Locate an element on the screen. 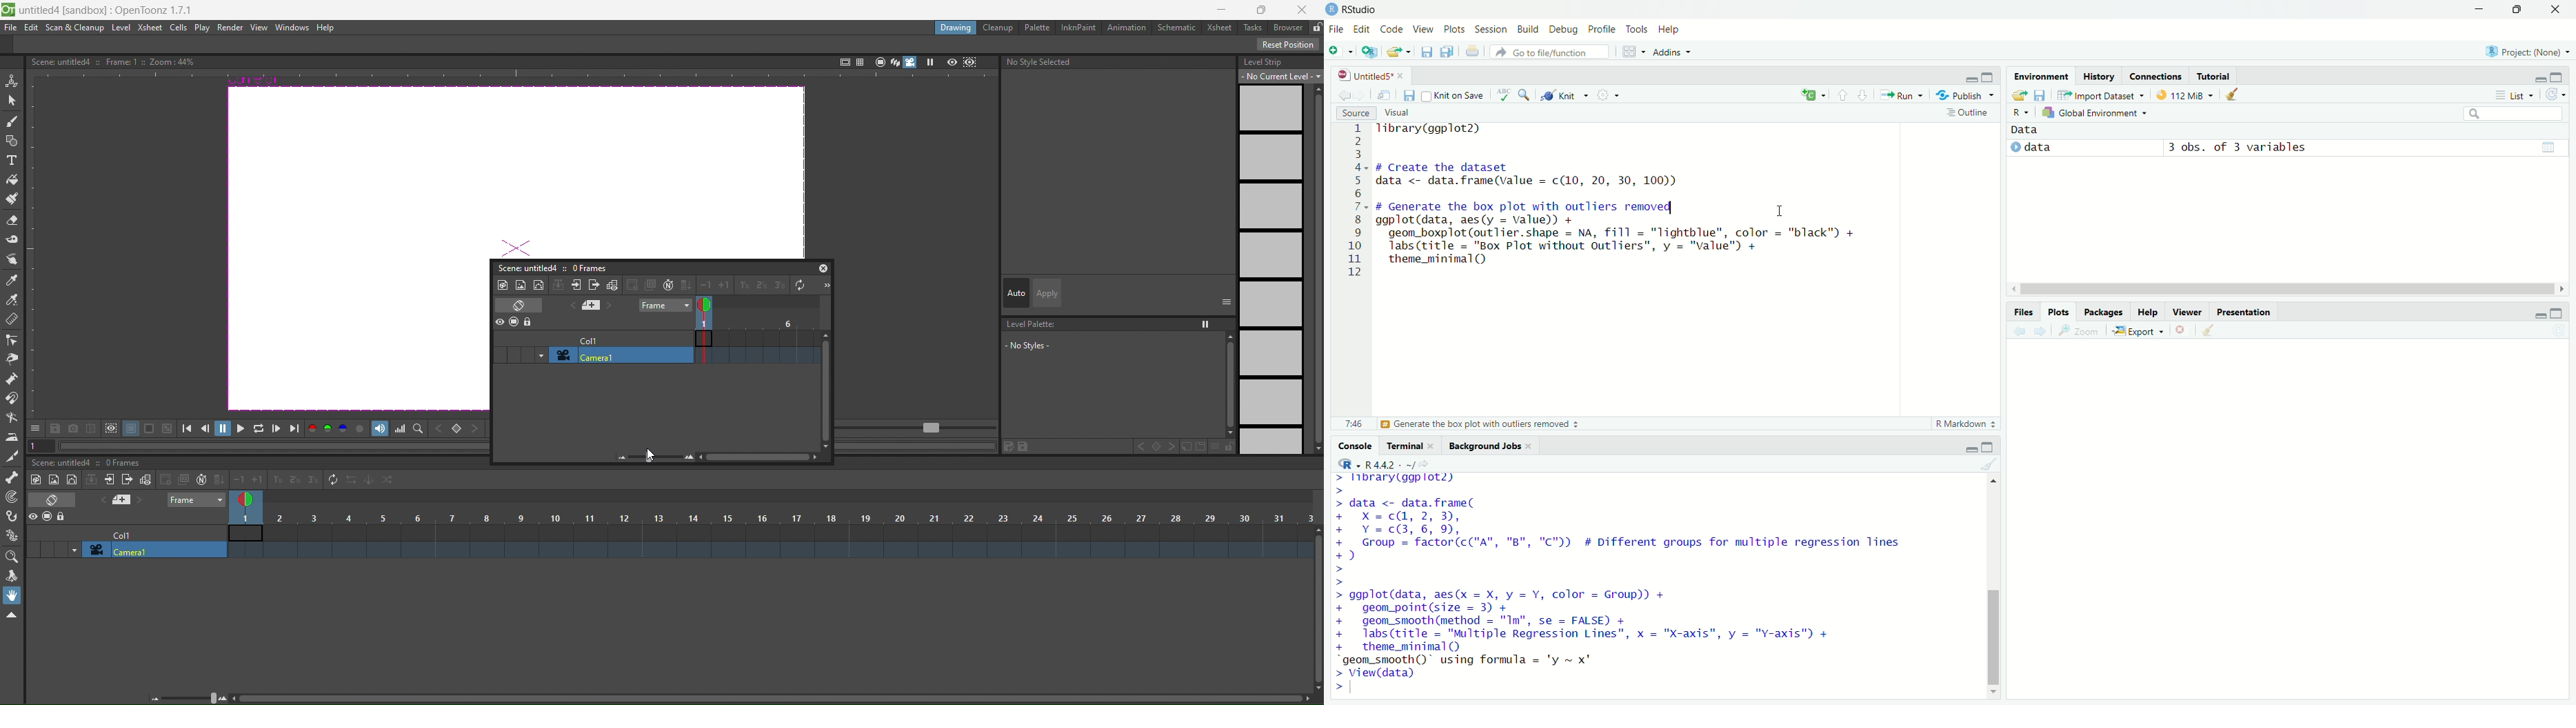  Global Environment + is located at coordinates (2098, 114).